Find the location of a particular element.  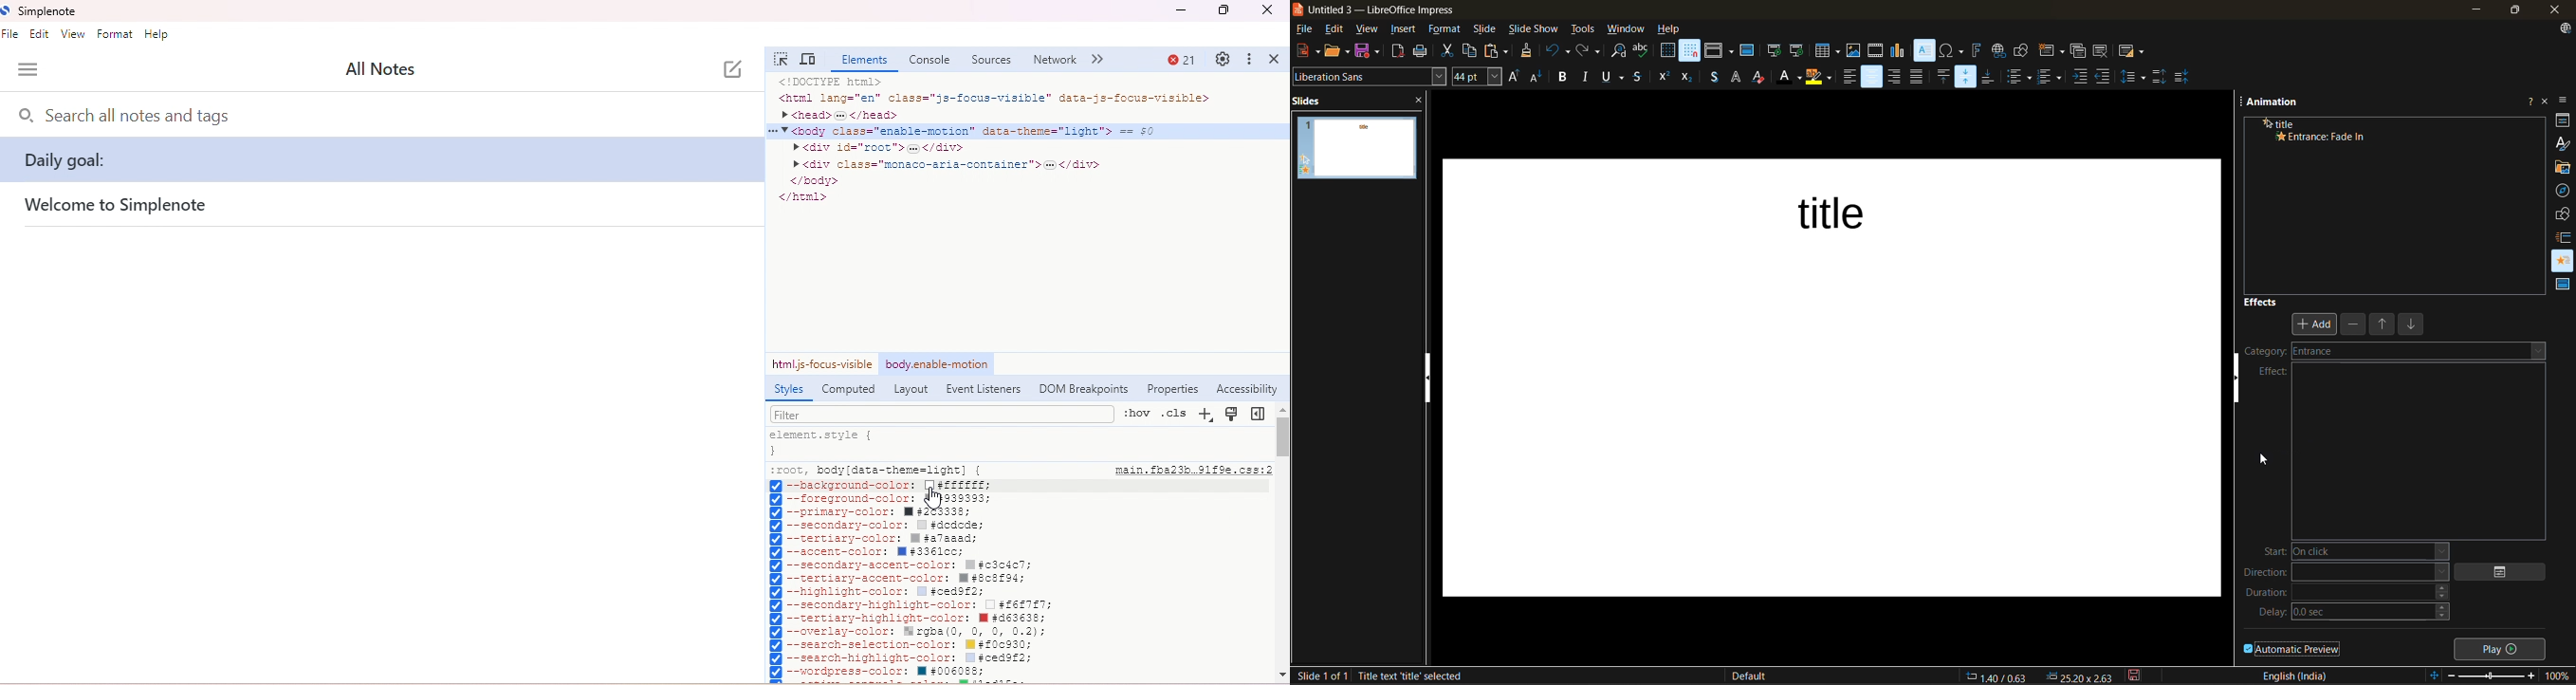

toggle device toolbar is located at coordinates (809, 60).